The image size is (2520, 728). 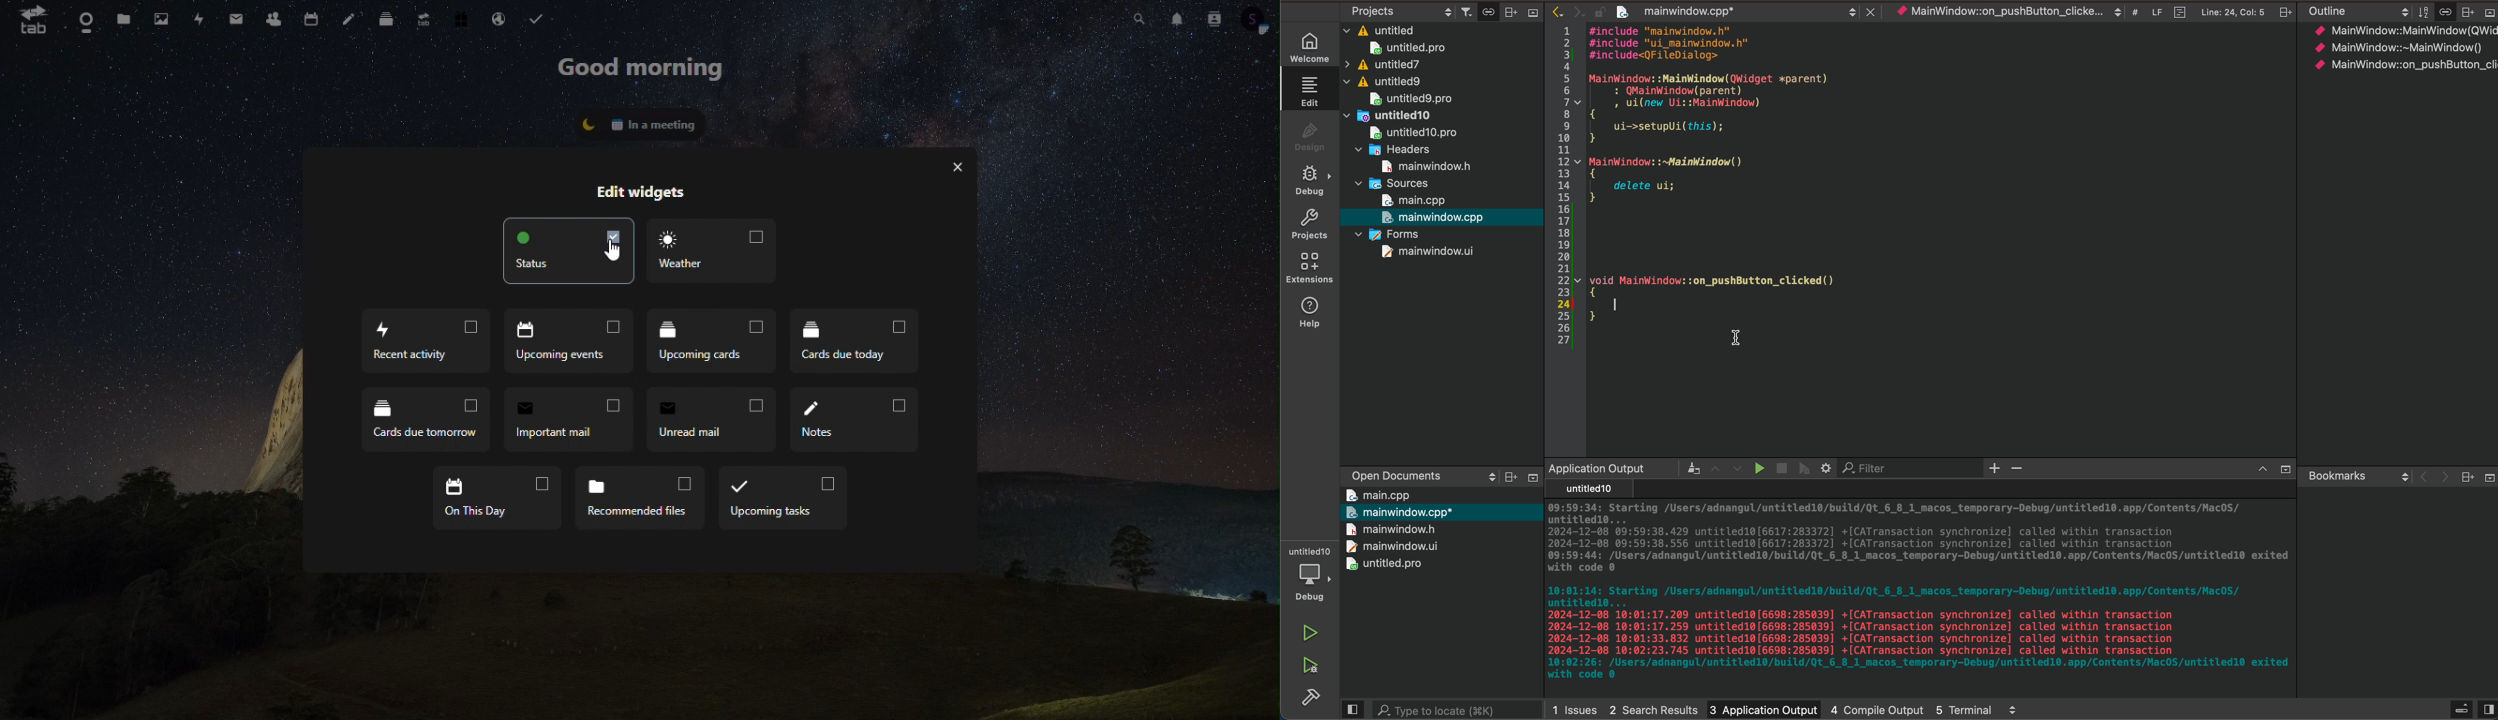 I want to click on good morning, so click(x=638, y=64).